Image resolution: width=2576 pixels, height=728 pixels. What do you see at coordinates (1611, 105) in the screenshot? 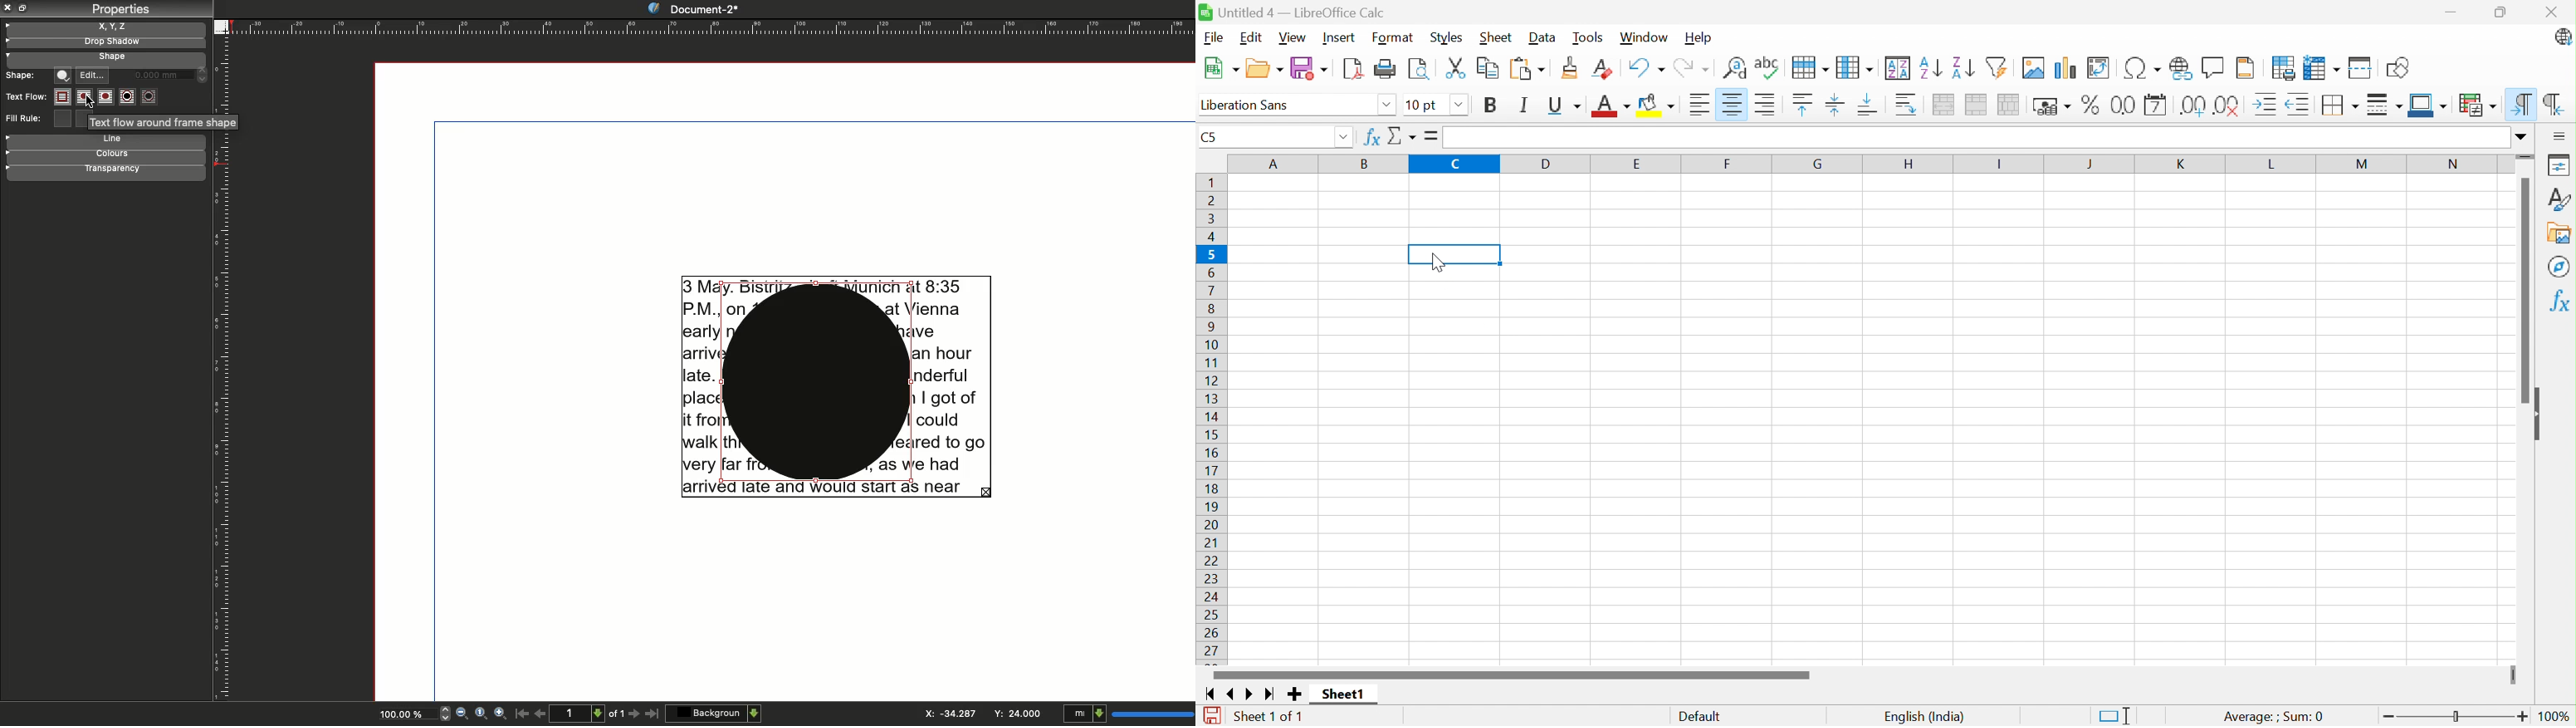
I see `Font Color` at bounding box center [1611, 105].